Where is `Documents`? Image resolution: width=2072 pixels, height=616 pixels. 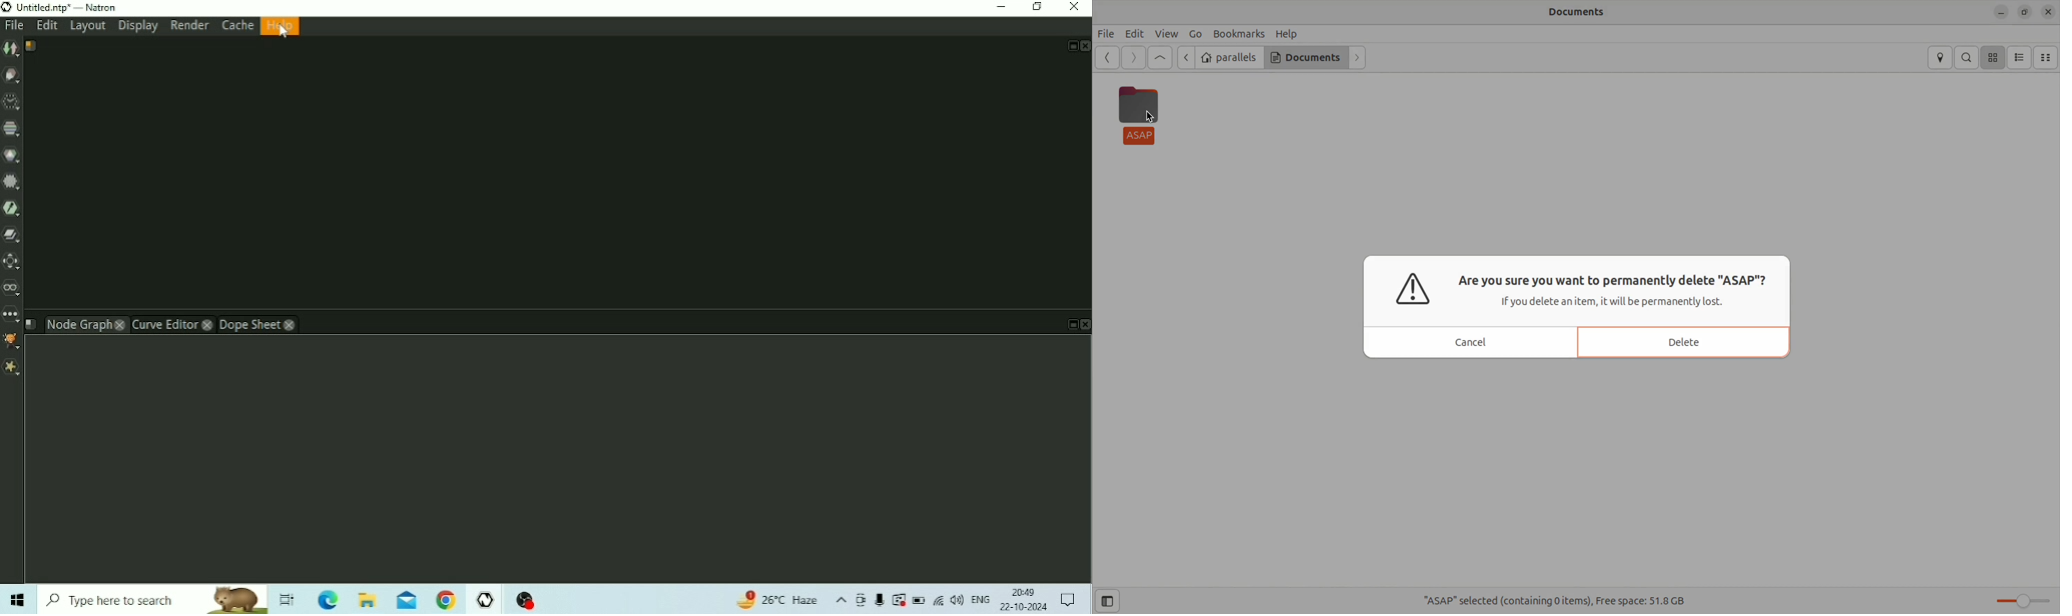
Documents is located at coordinates (1579, 14).